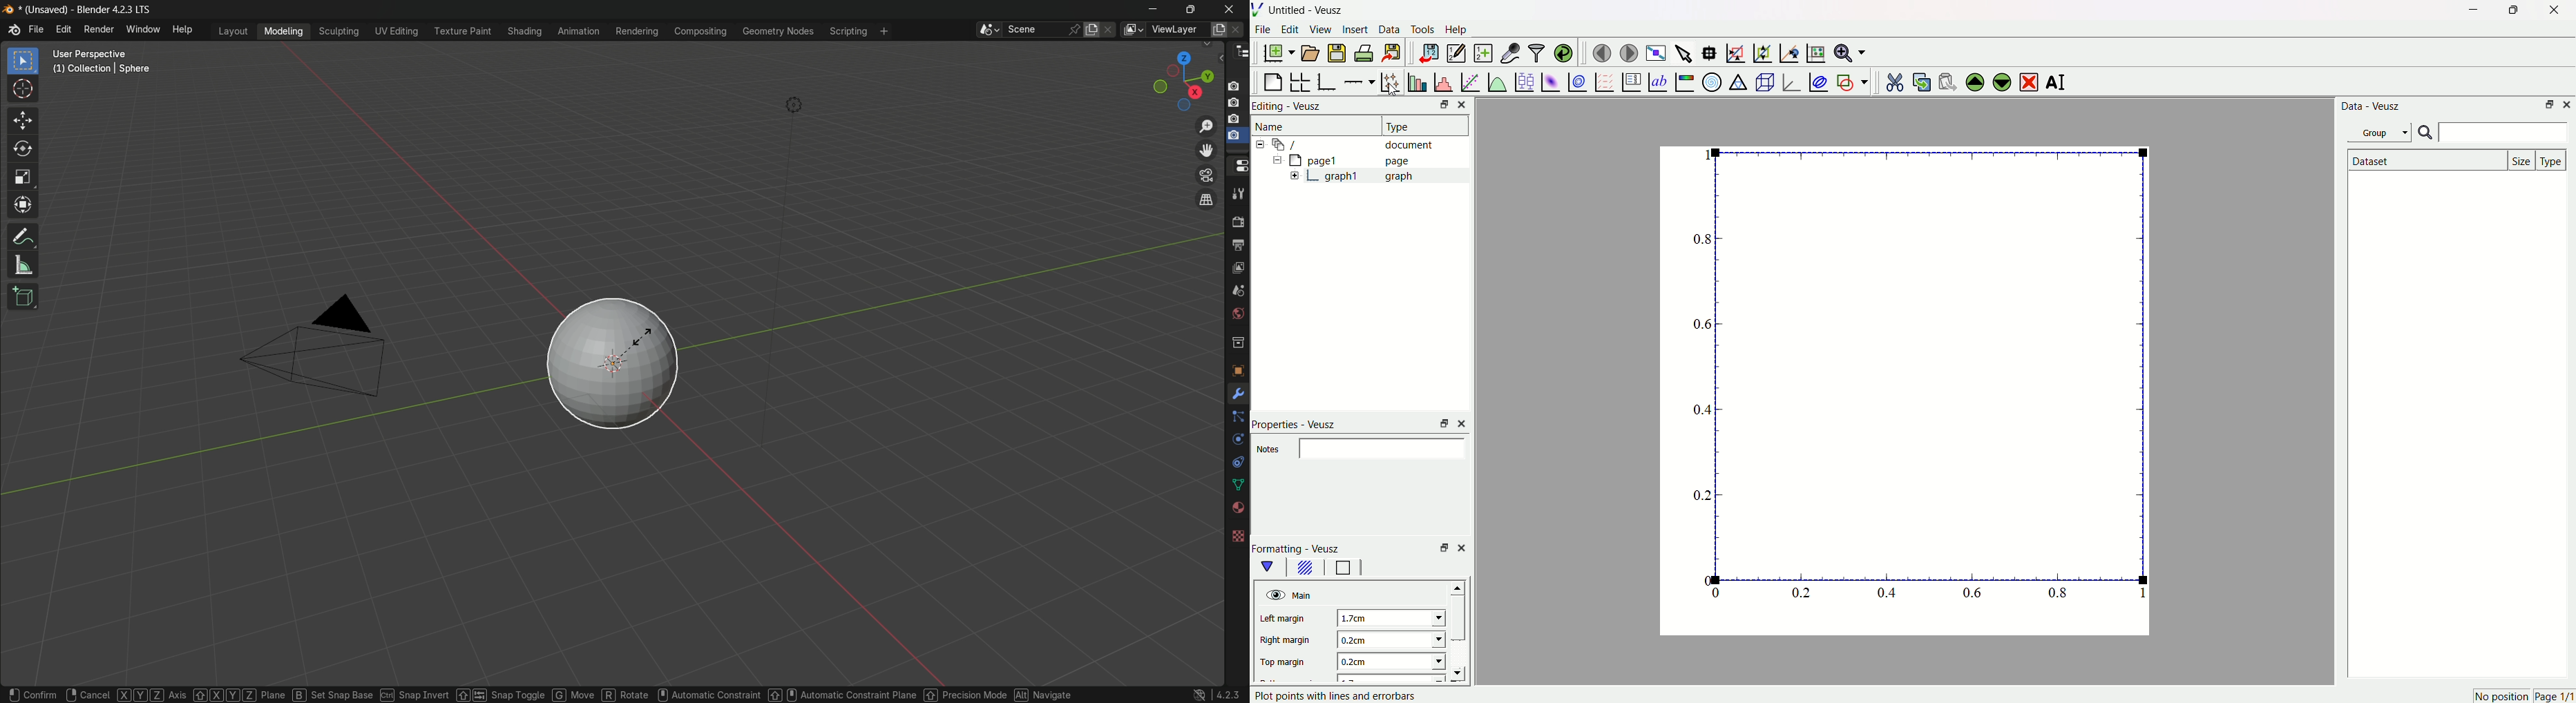 Image resolution: width=2576 pixels, height=728 pixels. Describe the element at coordinates (98, 29) in the screenshot. I see `render menu` at that location.